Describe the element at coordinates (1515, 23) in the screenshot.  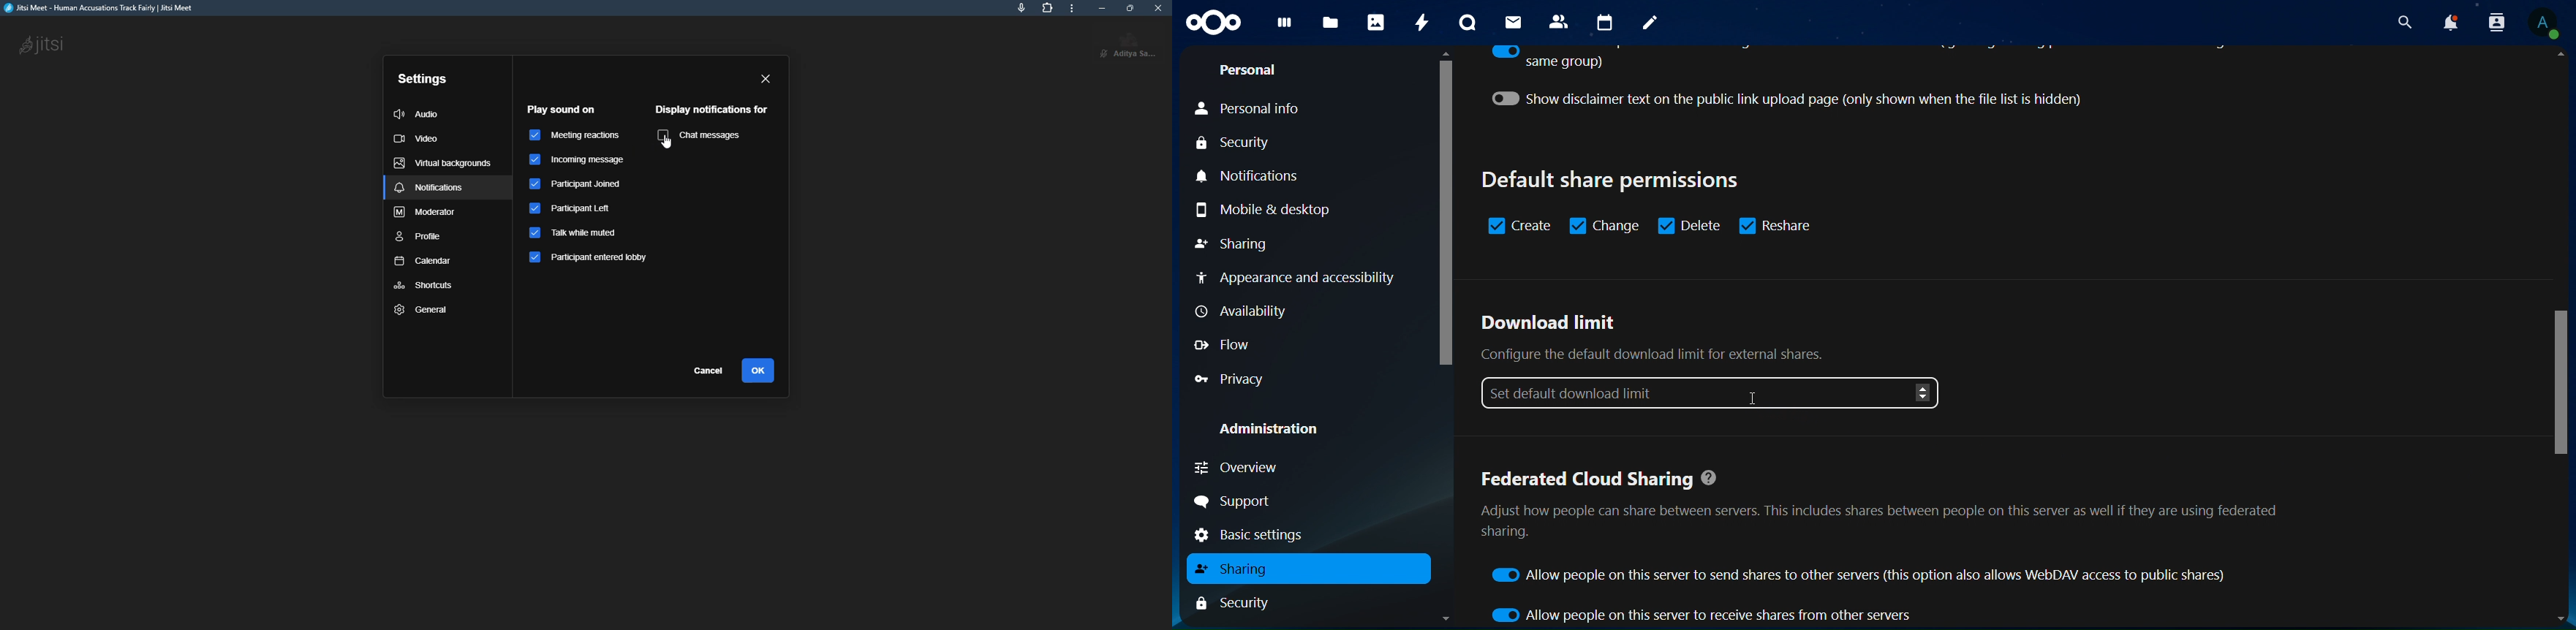
I see `mail` at that location.